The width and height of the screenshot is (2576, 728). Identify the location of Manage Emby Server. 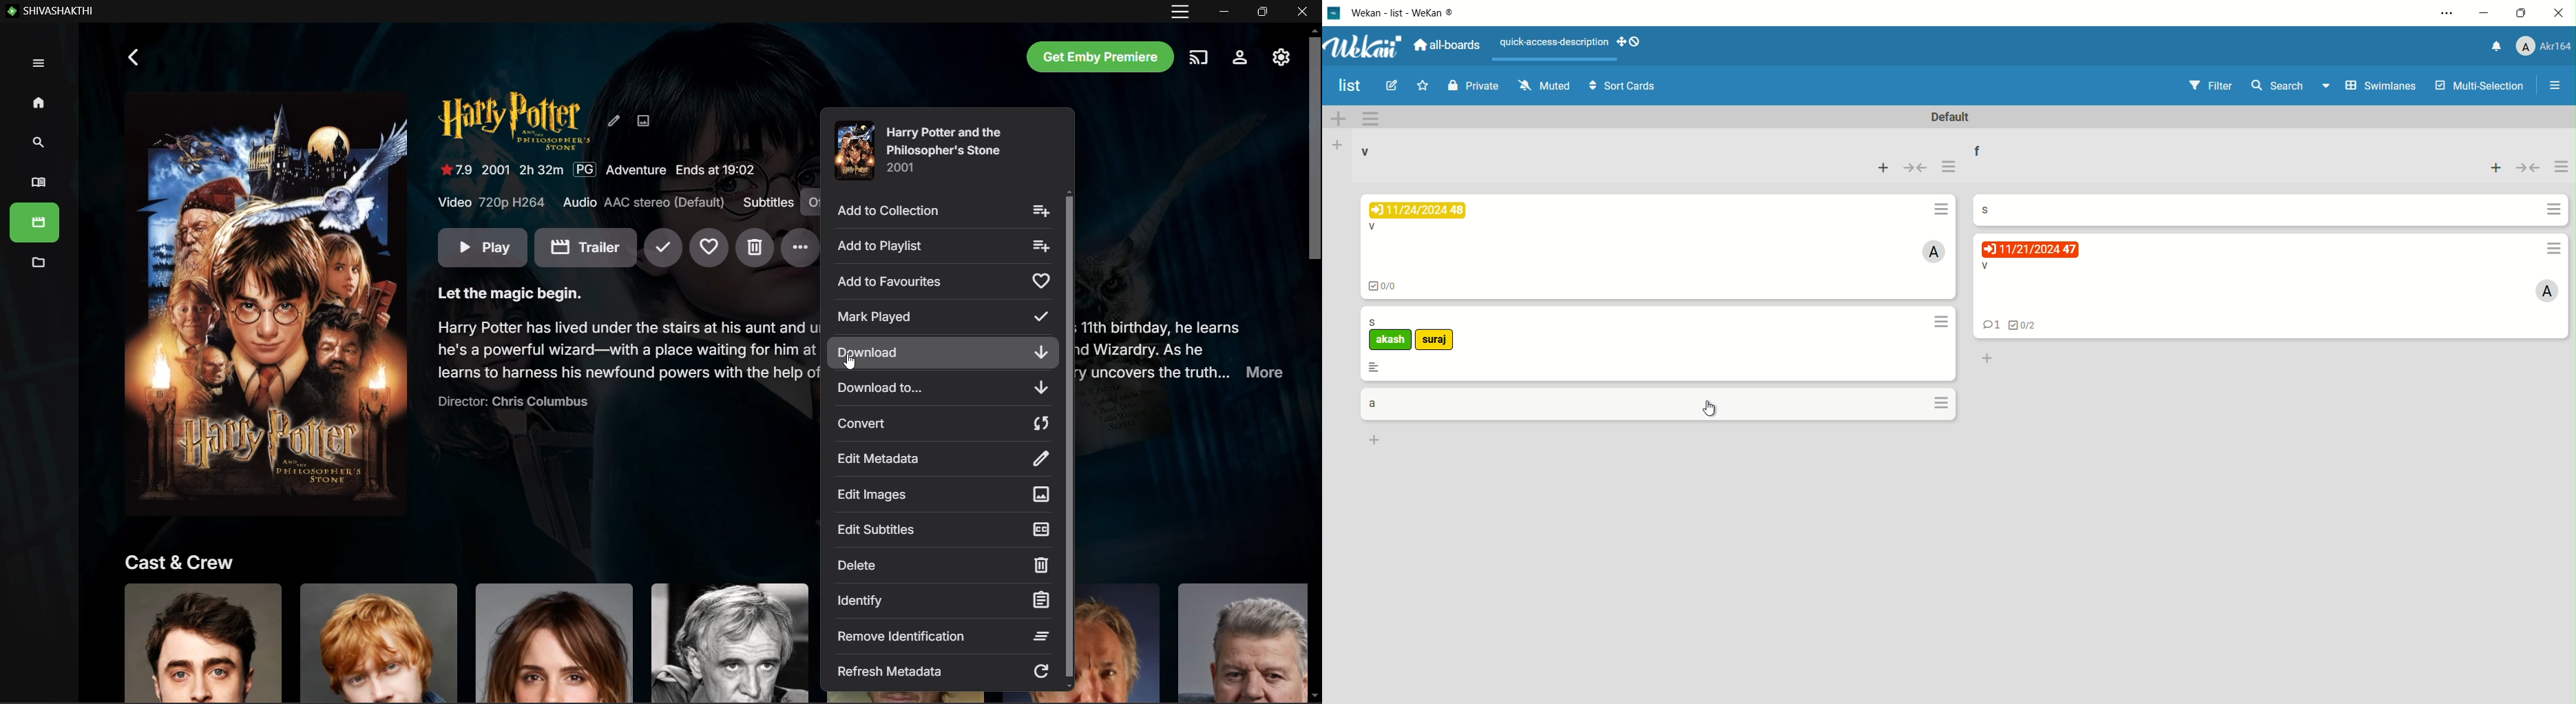
(1280, 58).